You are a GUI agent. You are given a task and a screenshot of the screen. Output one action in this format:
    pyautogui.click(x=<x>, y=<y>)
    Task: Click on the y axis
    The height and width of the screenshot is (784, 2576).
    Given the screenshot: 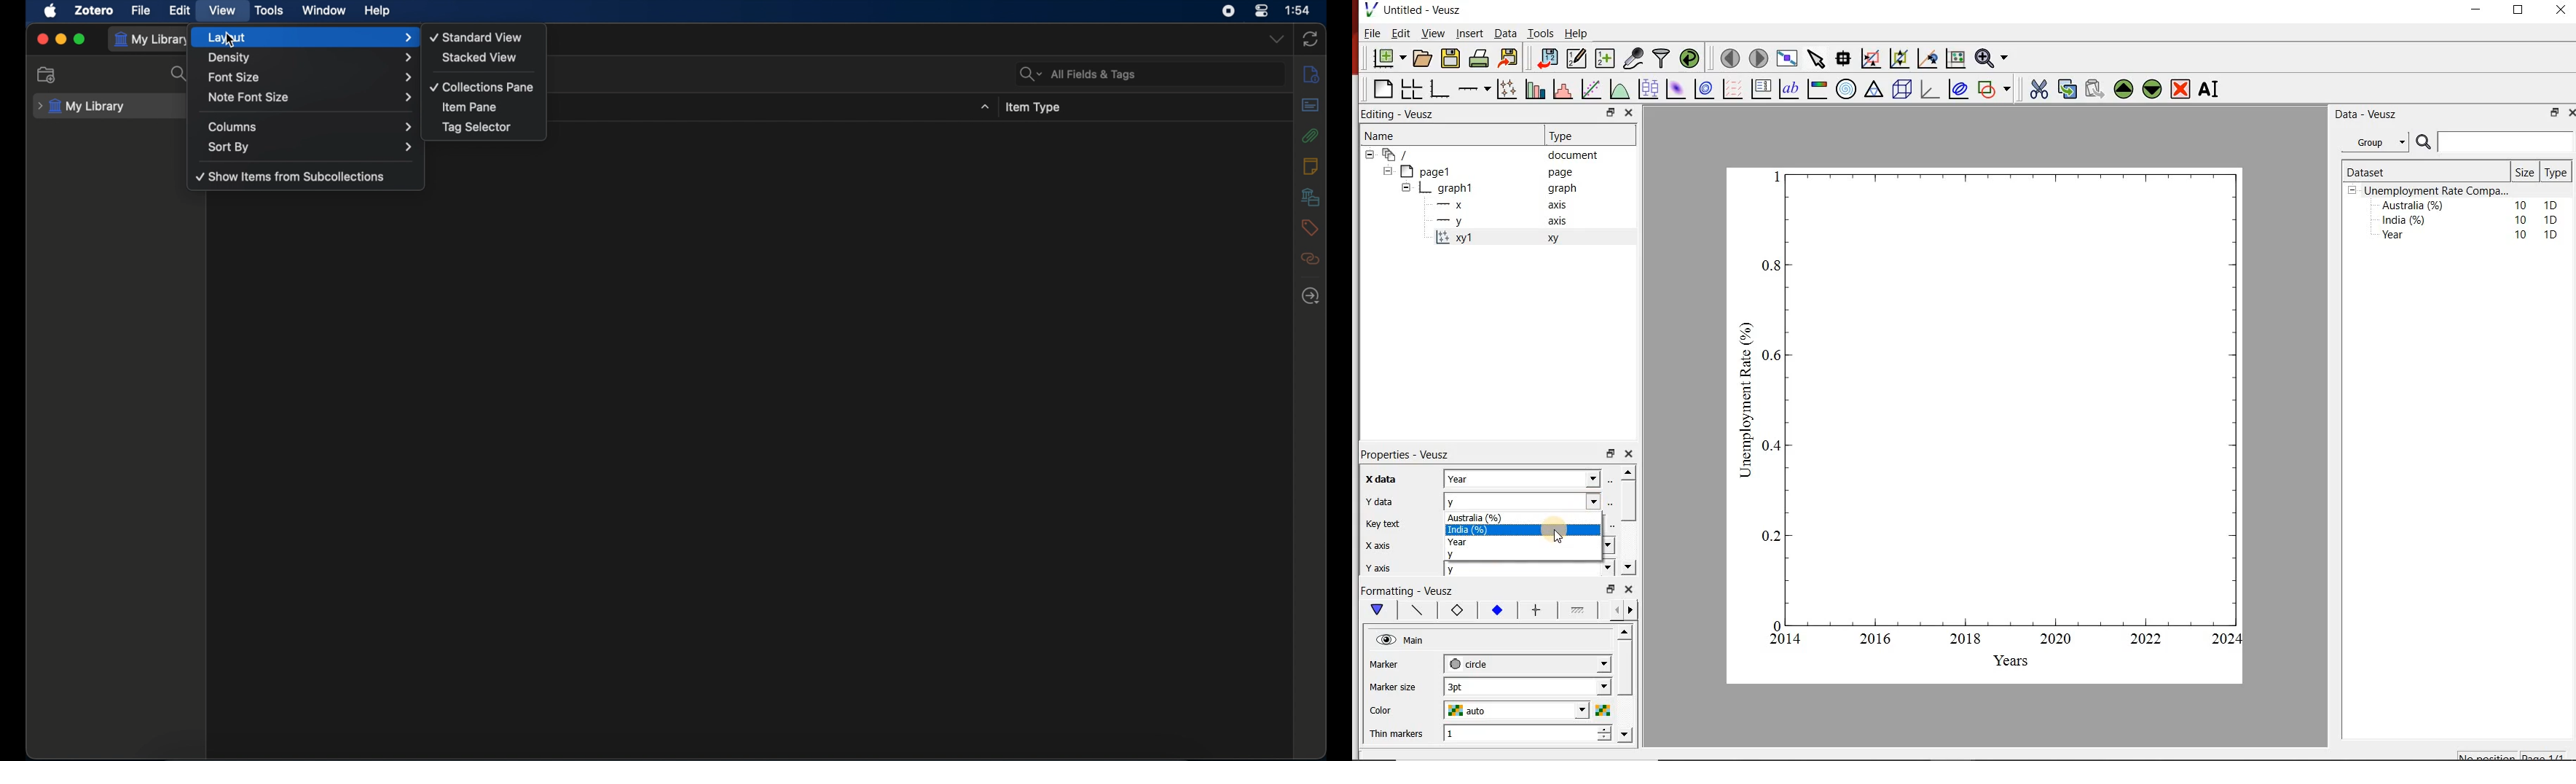 What is the action you would take?
    pyautogui.click(x=1388, y=566)
    